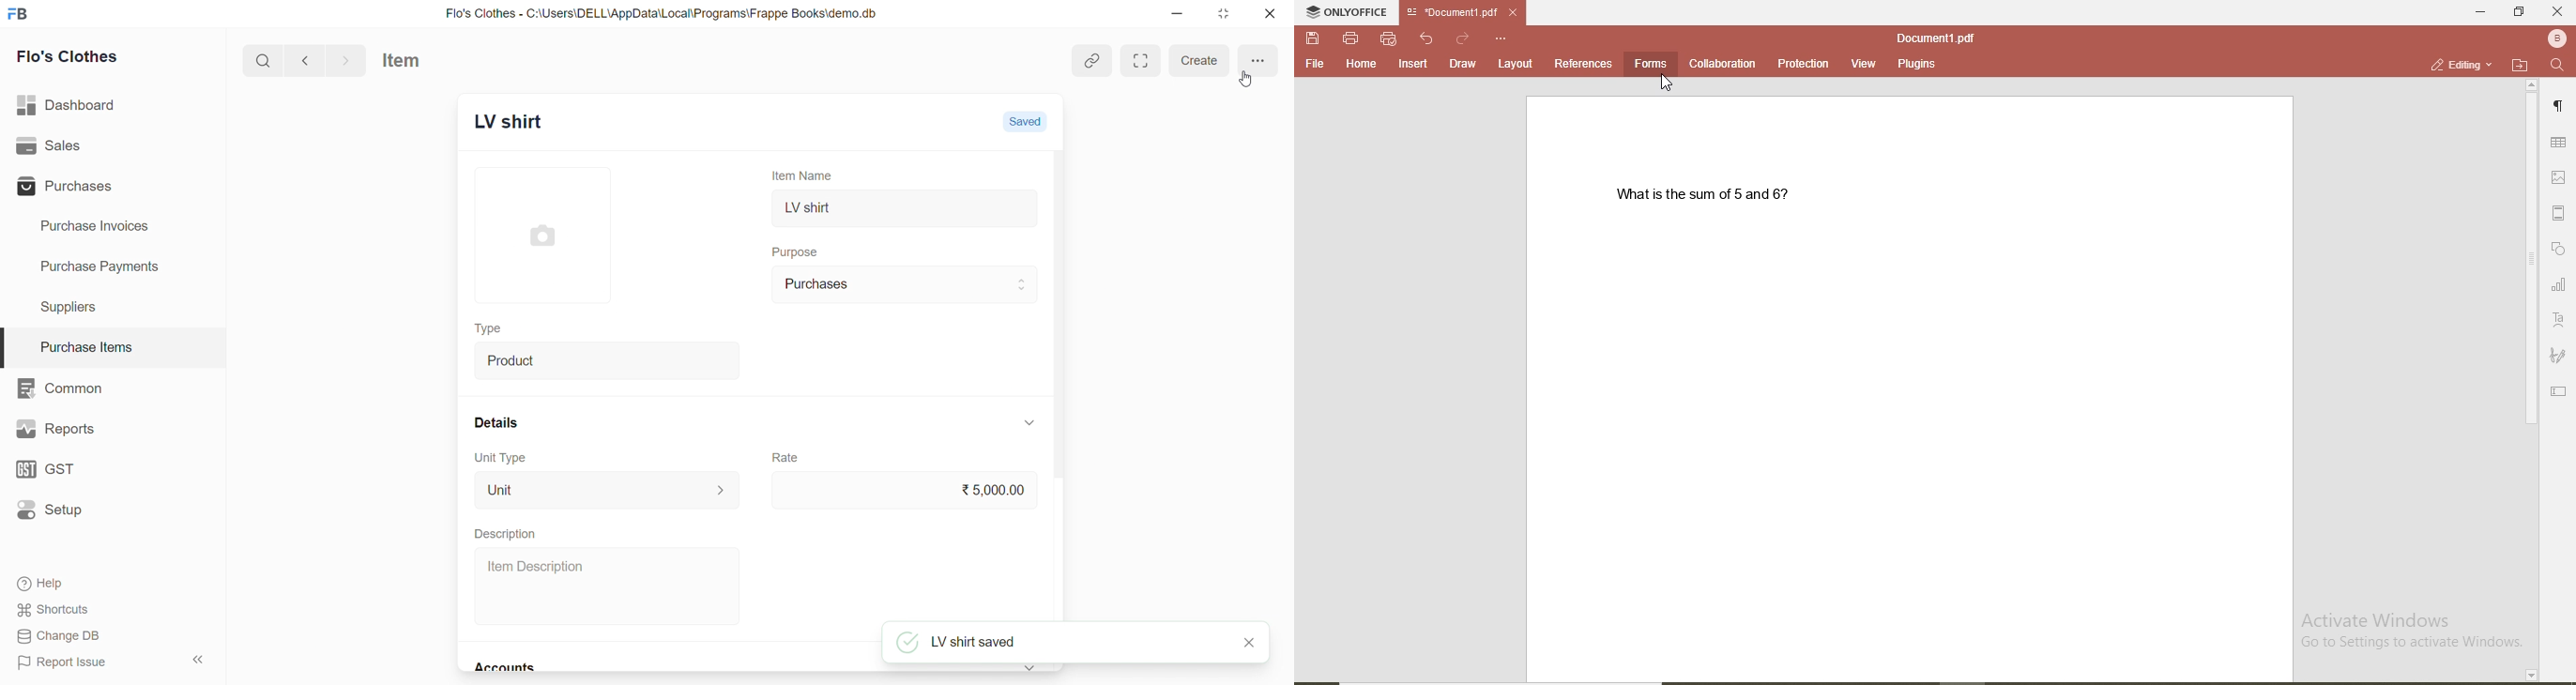  I want to click on close, so click(1266, 13).